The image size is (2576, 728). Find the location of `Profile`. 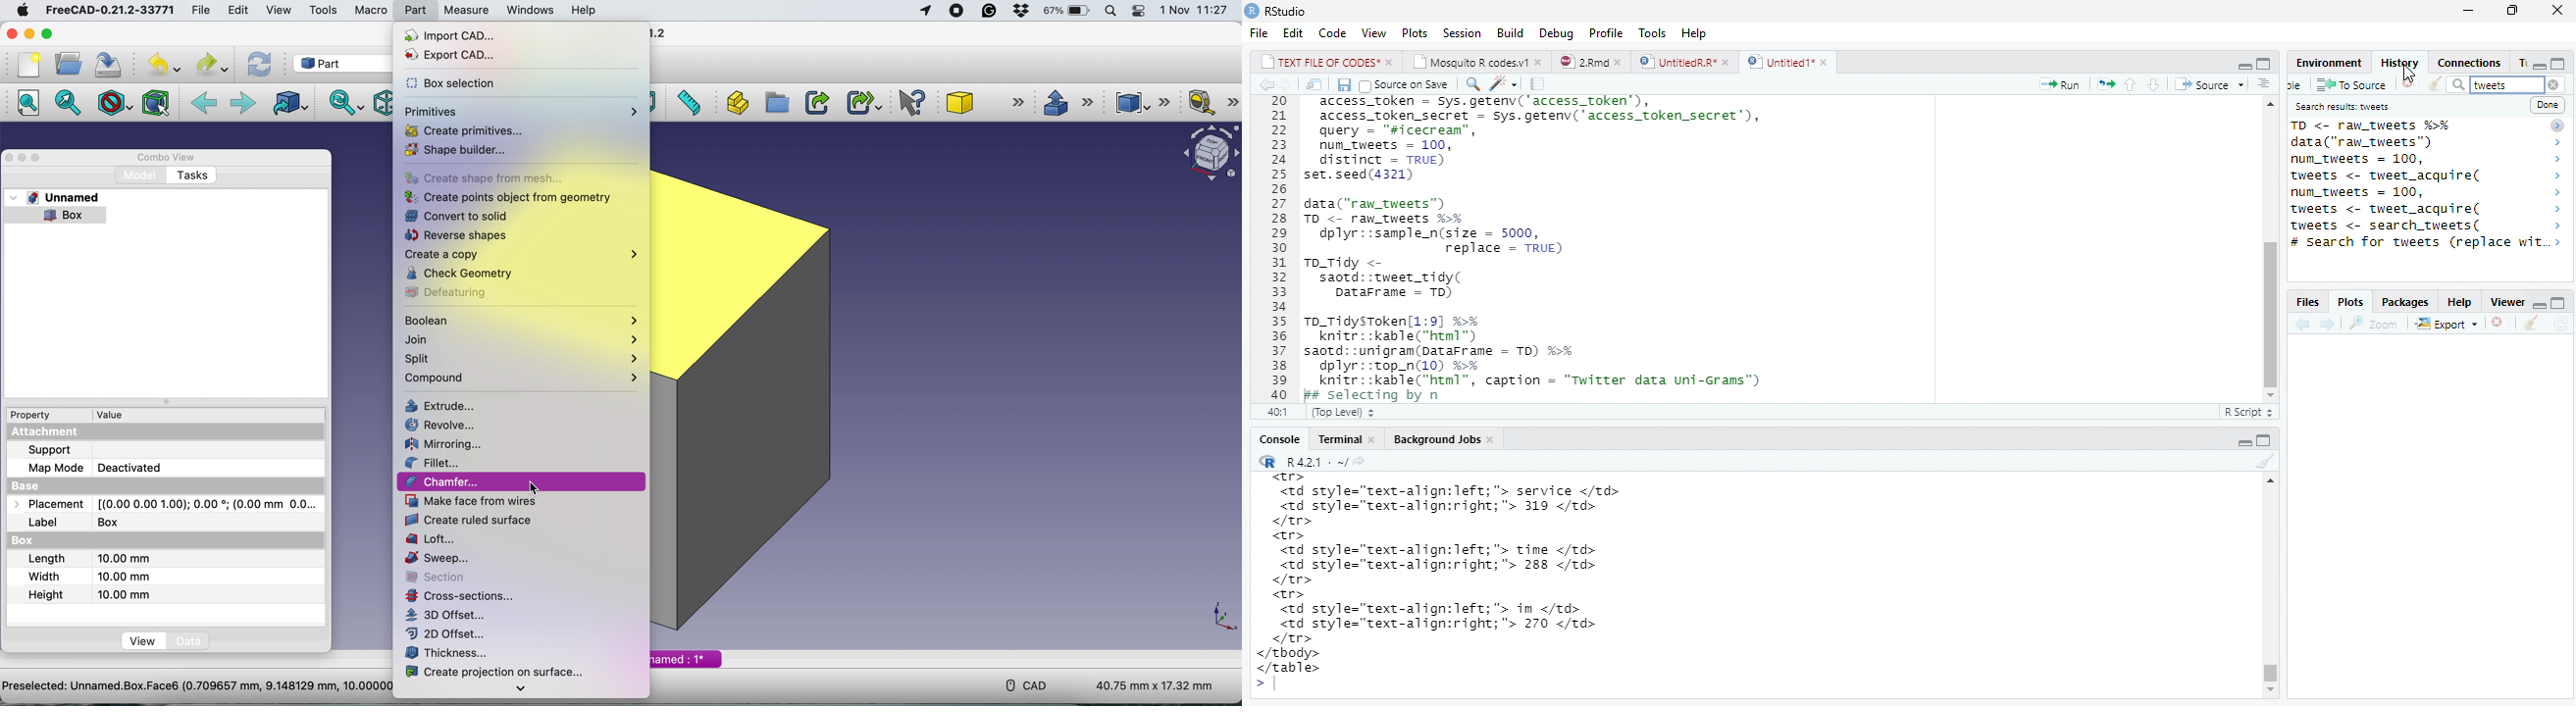

Profile is located at coordinates (1606, 31).